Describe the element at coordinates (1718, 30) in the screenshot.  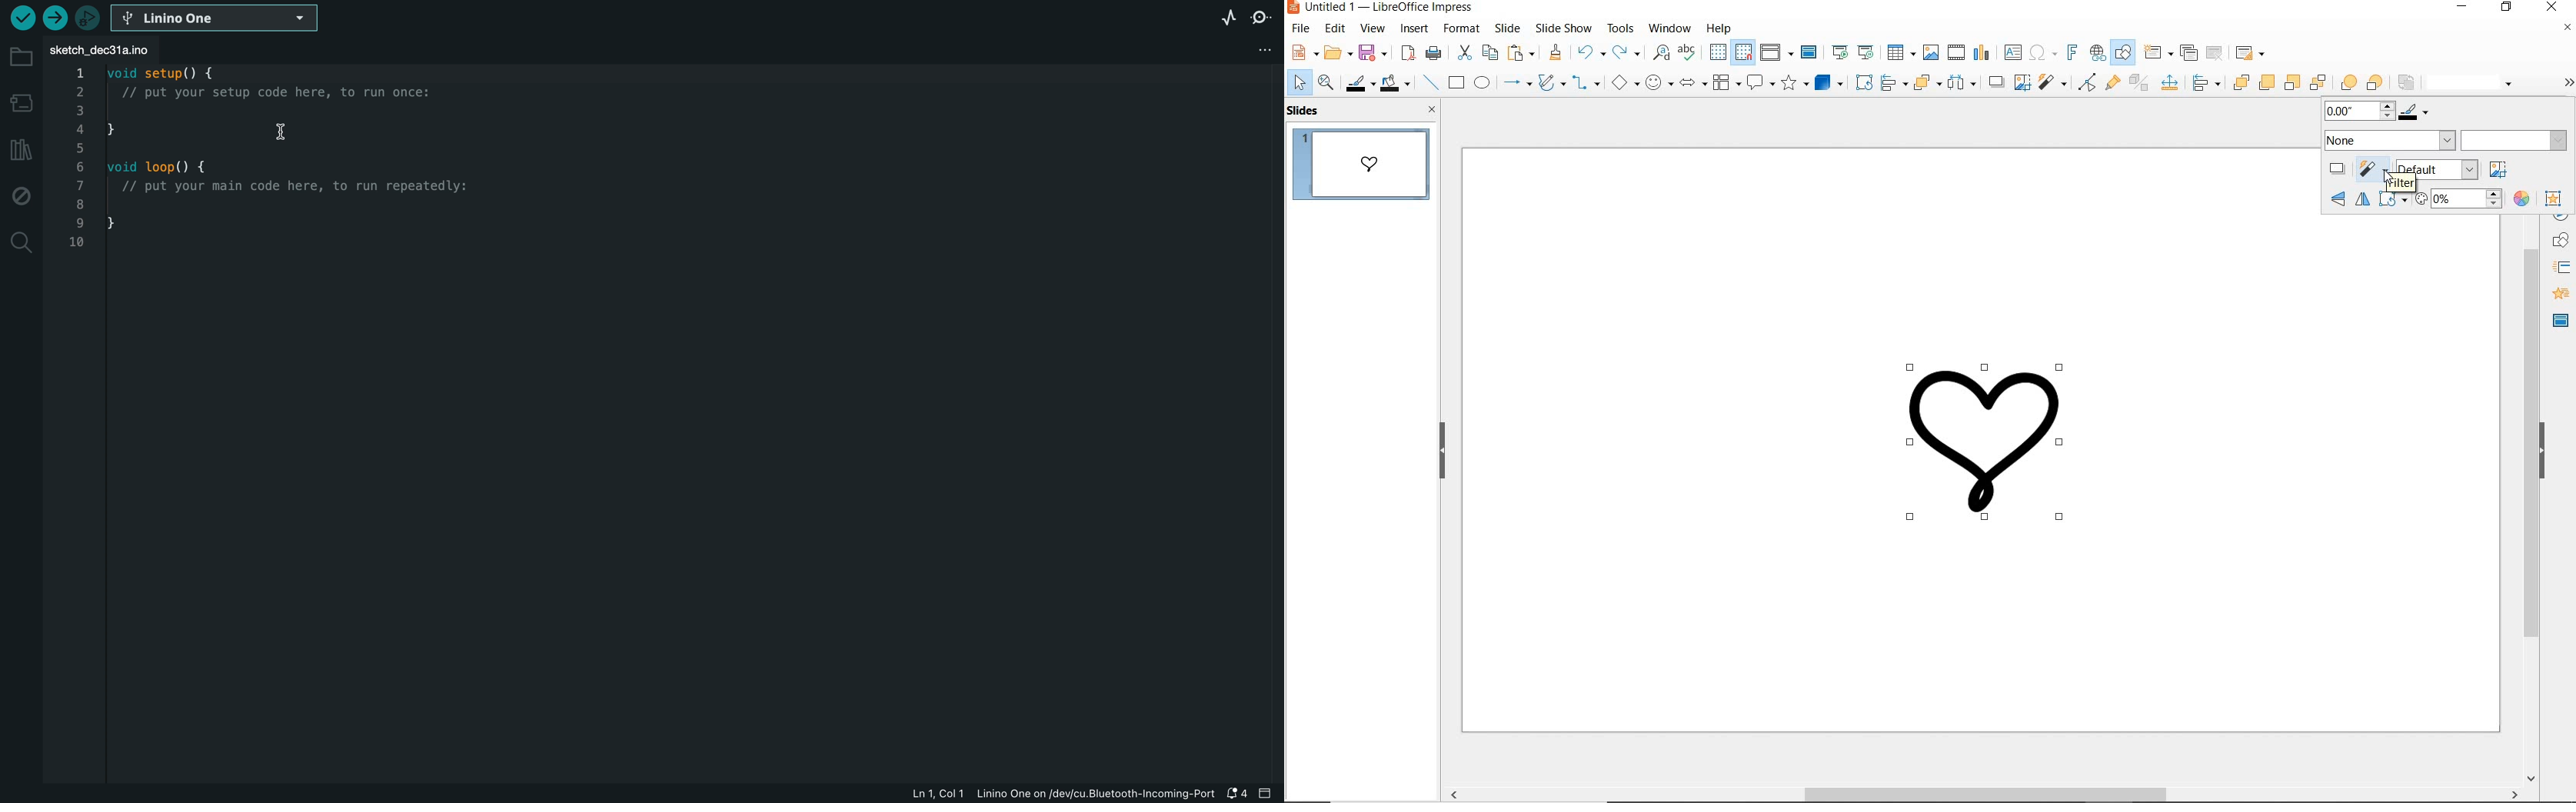
I see `help` at that location.